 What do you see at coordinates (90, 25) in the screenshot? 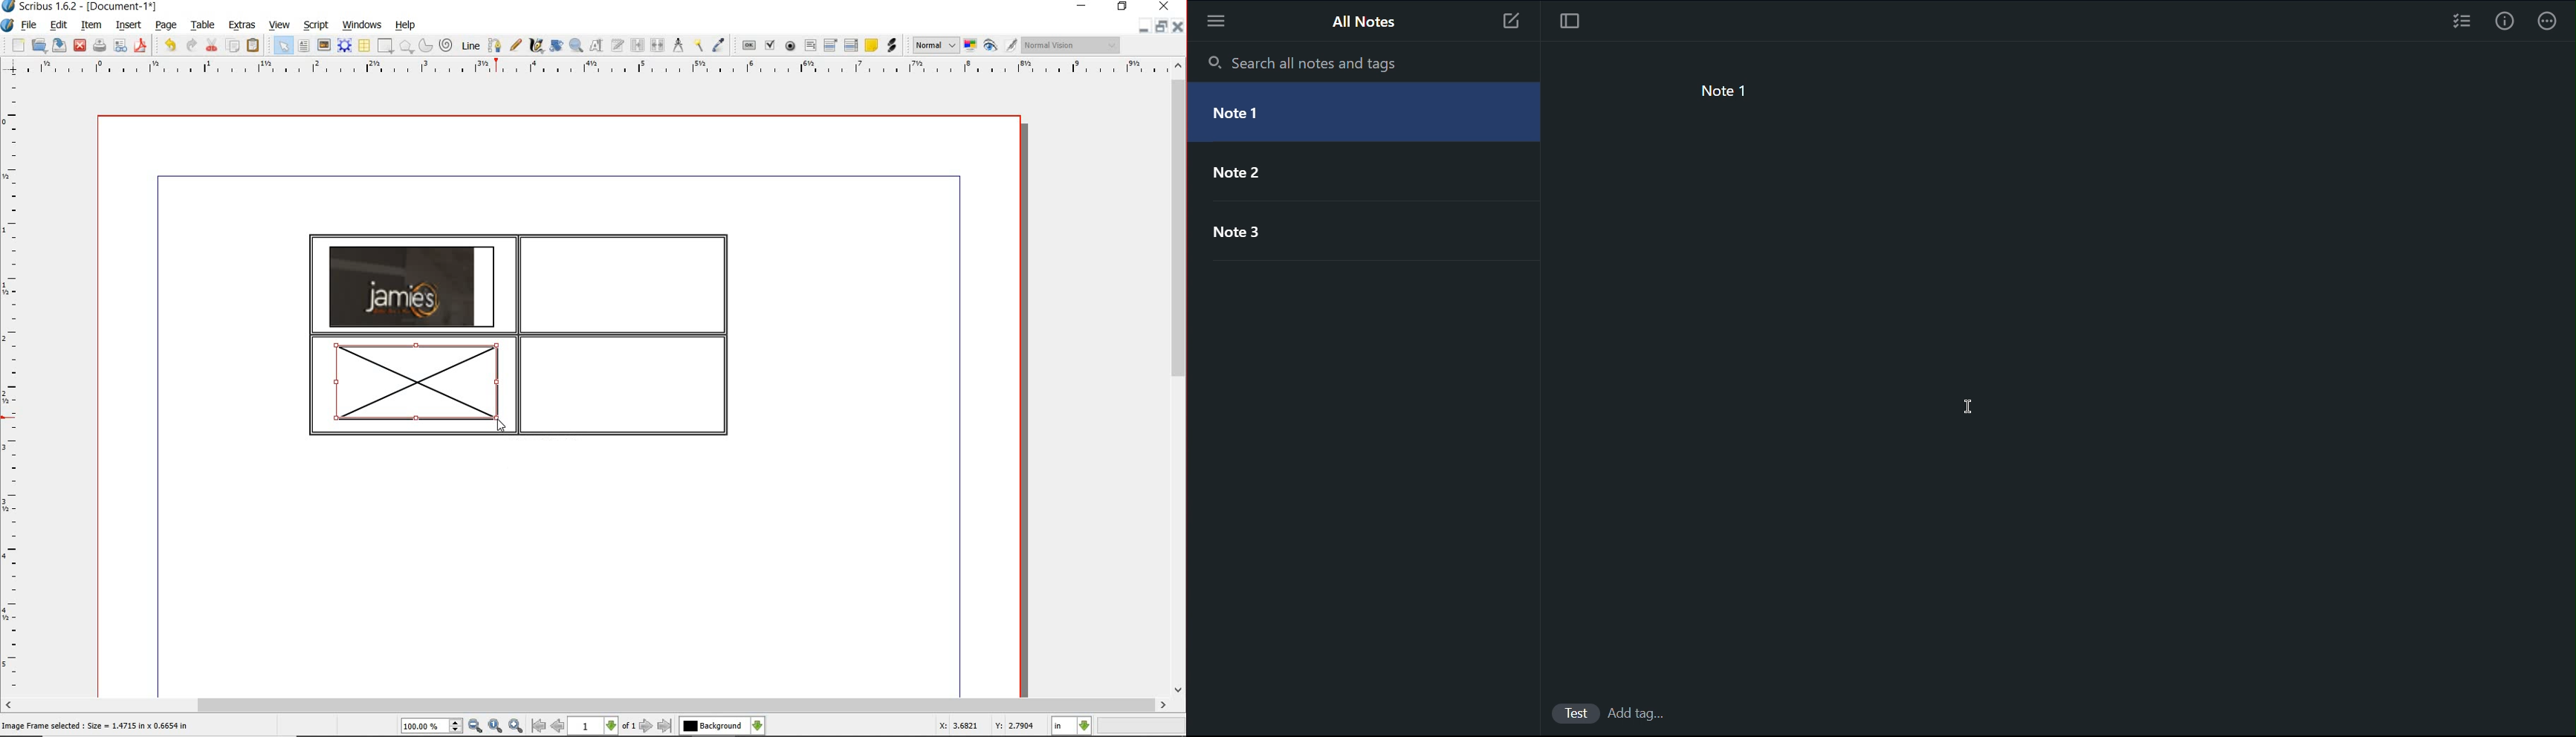
I see `item` at bounding box center [90, 25].